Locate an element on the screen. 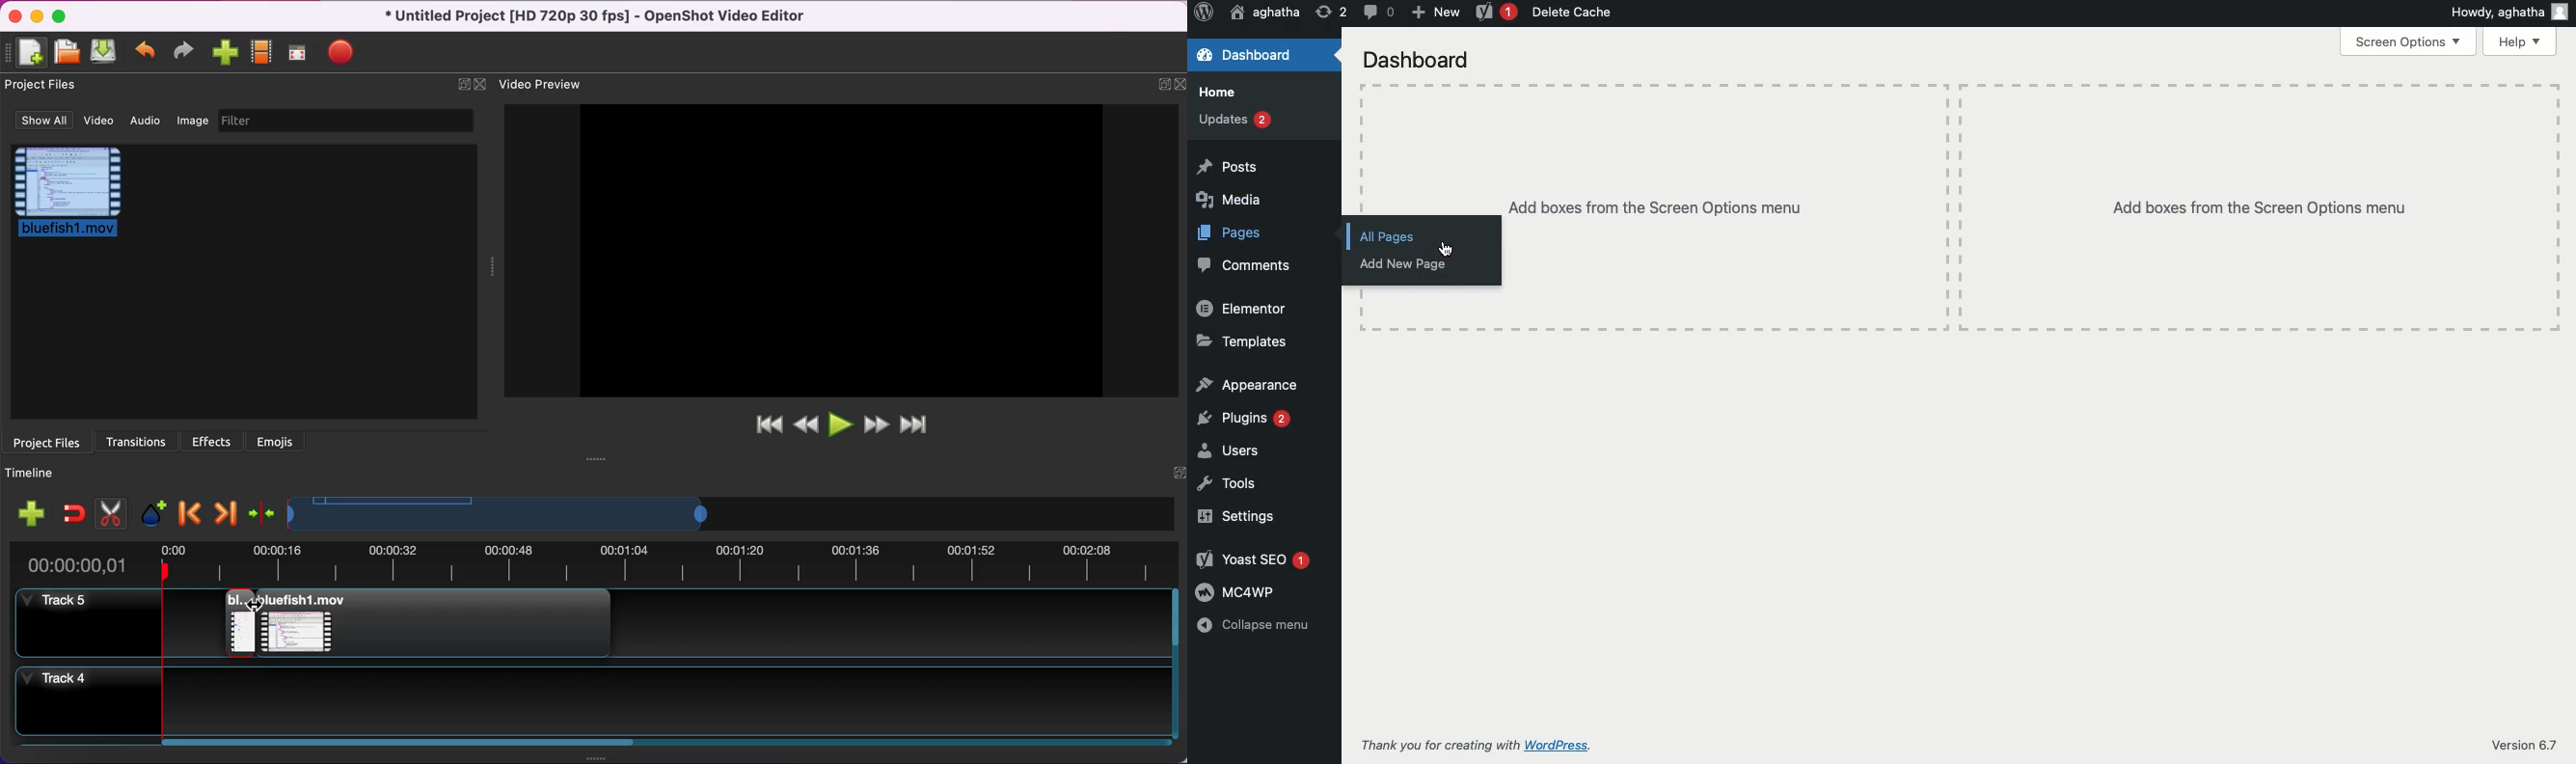  import files is located at coordinates (226, 53).